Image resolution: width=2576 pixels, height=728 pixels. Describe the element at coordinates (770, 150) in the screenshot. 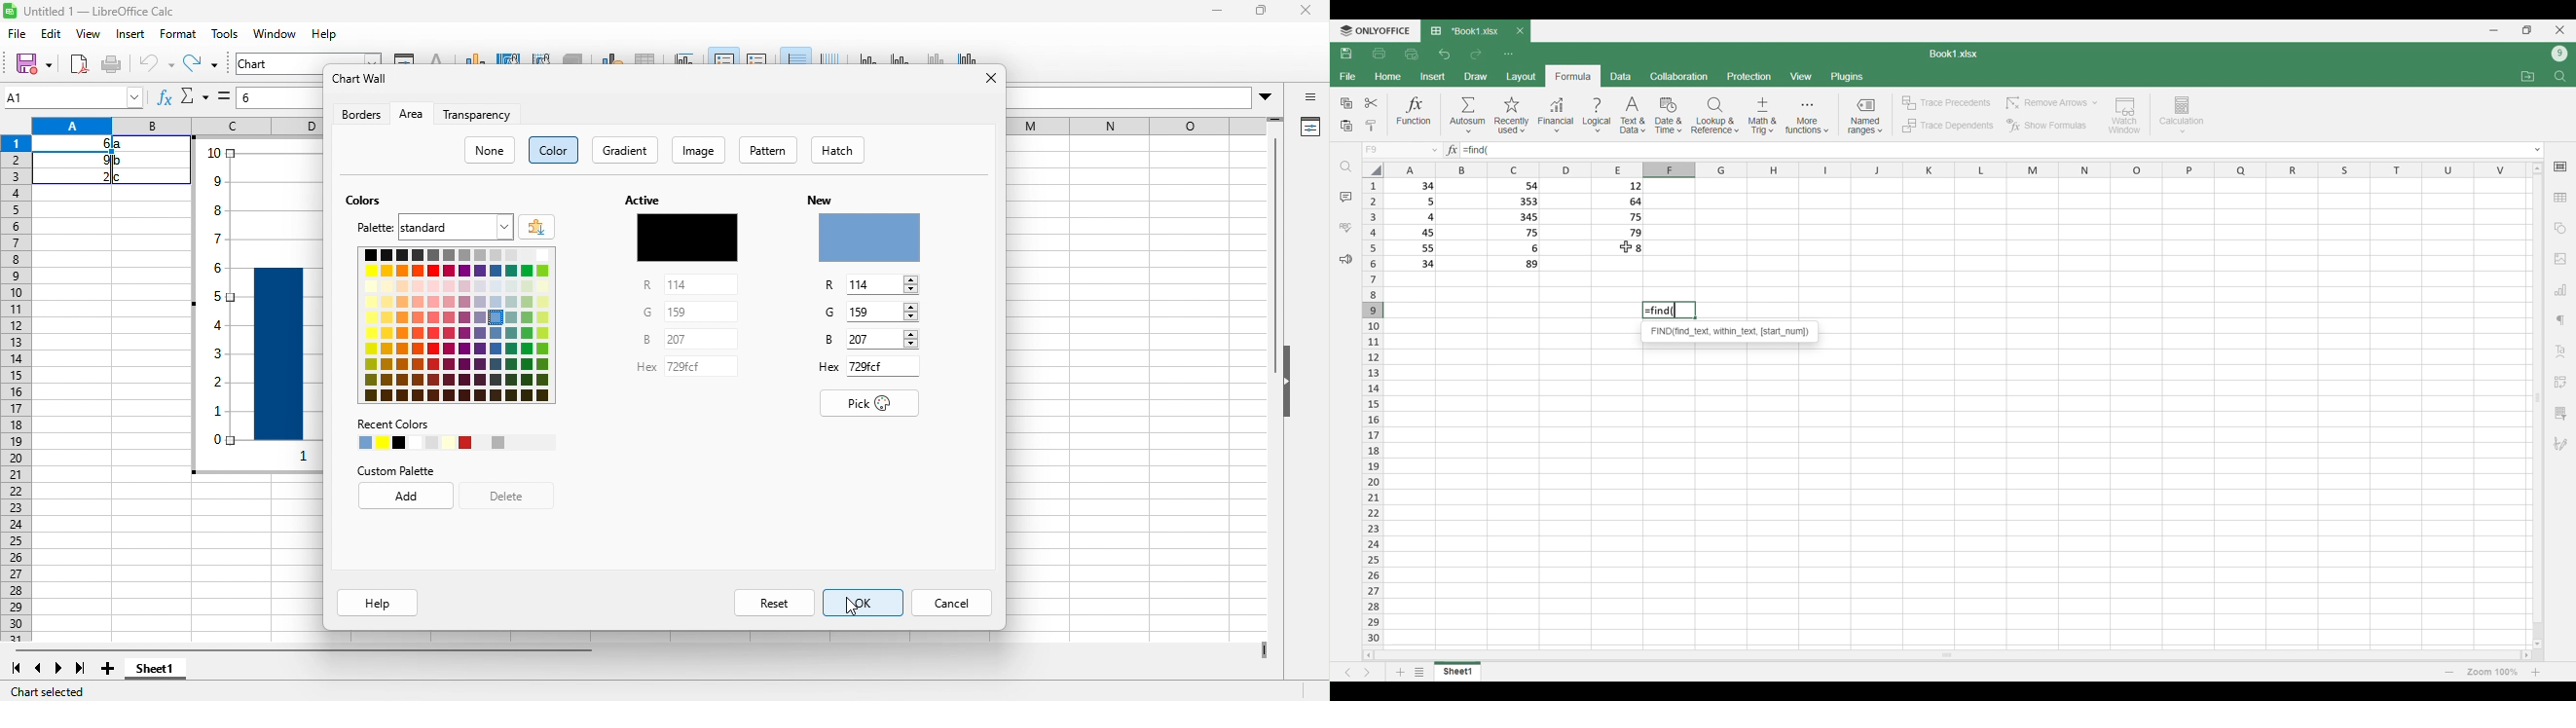

I see `pattern` at that location.